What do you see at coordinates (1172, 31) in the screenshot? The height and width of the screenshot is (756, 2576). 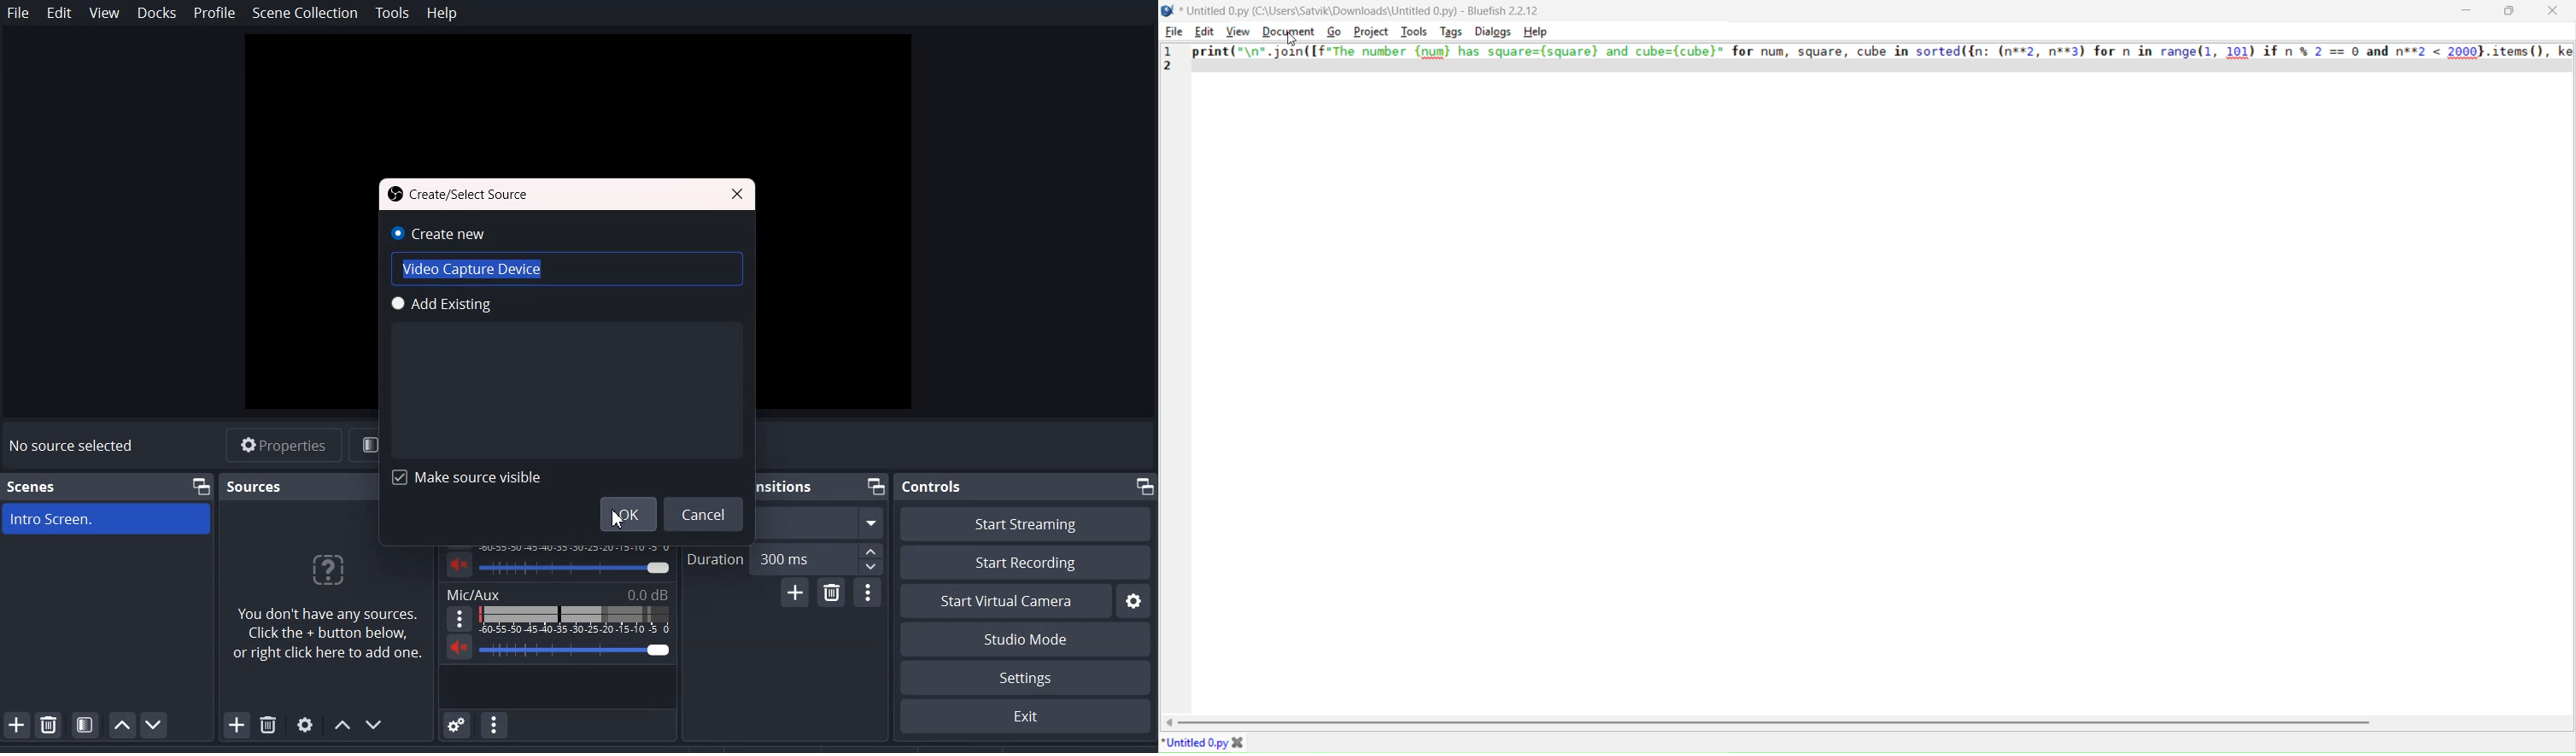 I see `file` at bounding box center [1172, 31].